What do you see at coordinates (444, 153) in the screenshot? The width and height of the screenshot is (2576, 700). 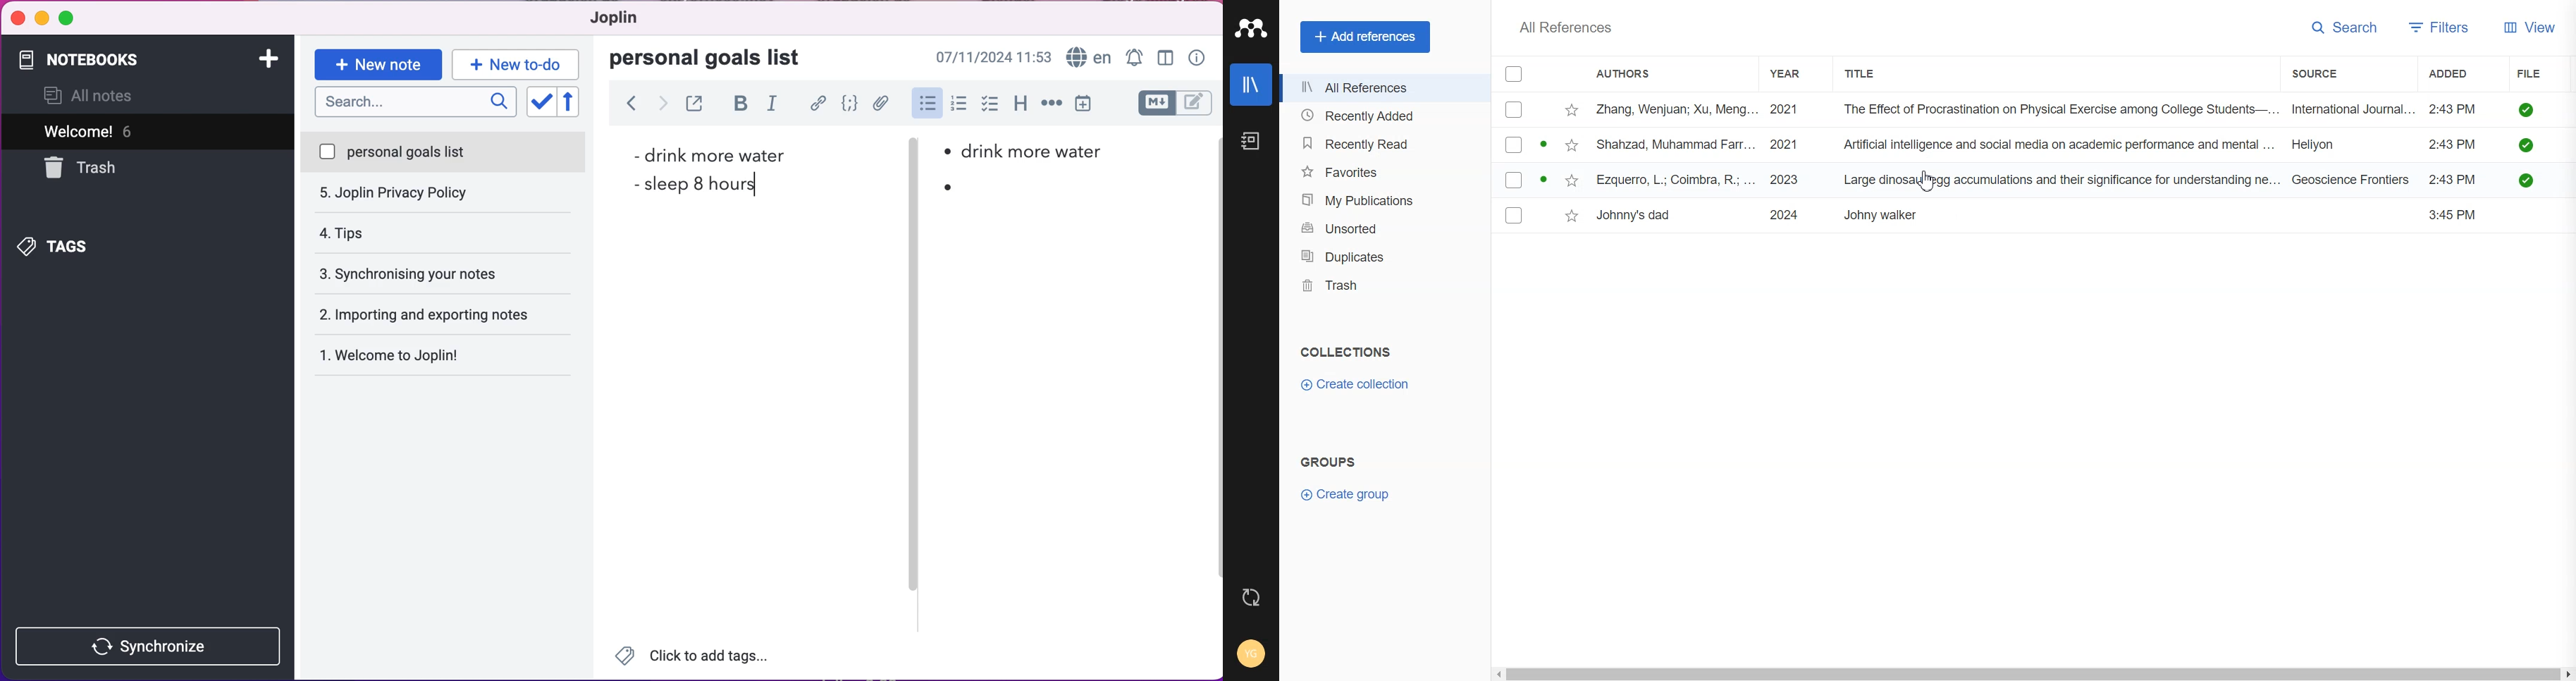 I see `personal goals list` at bounding box center [444, 153].